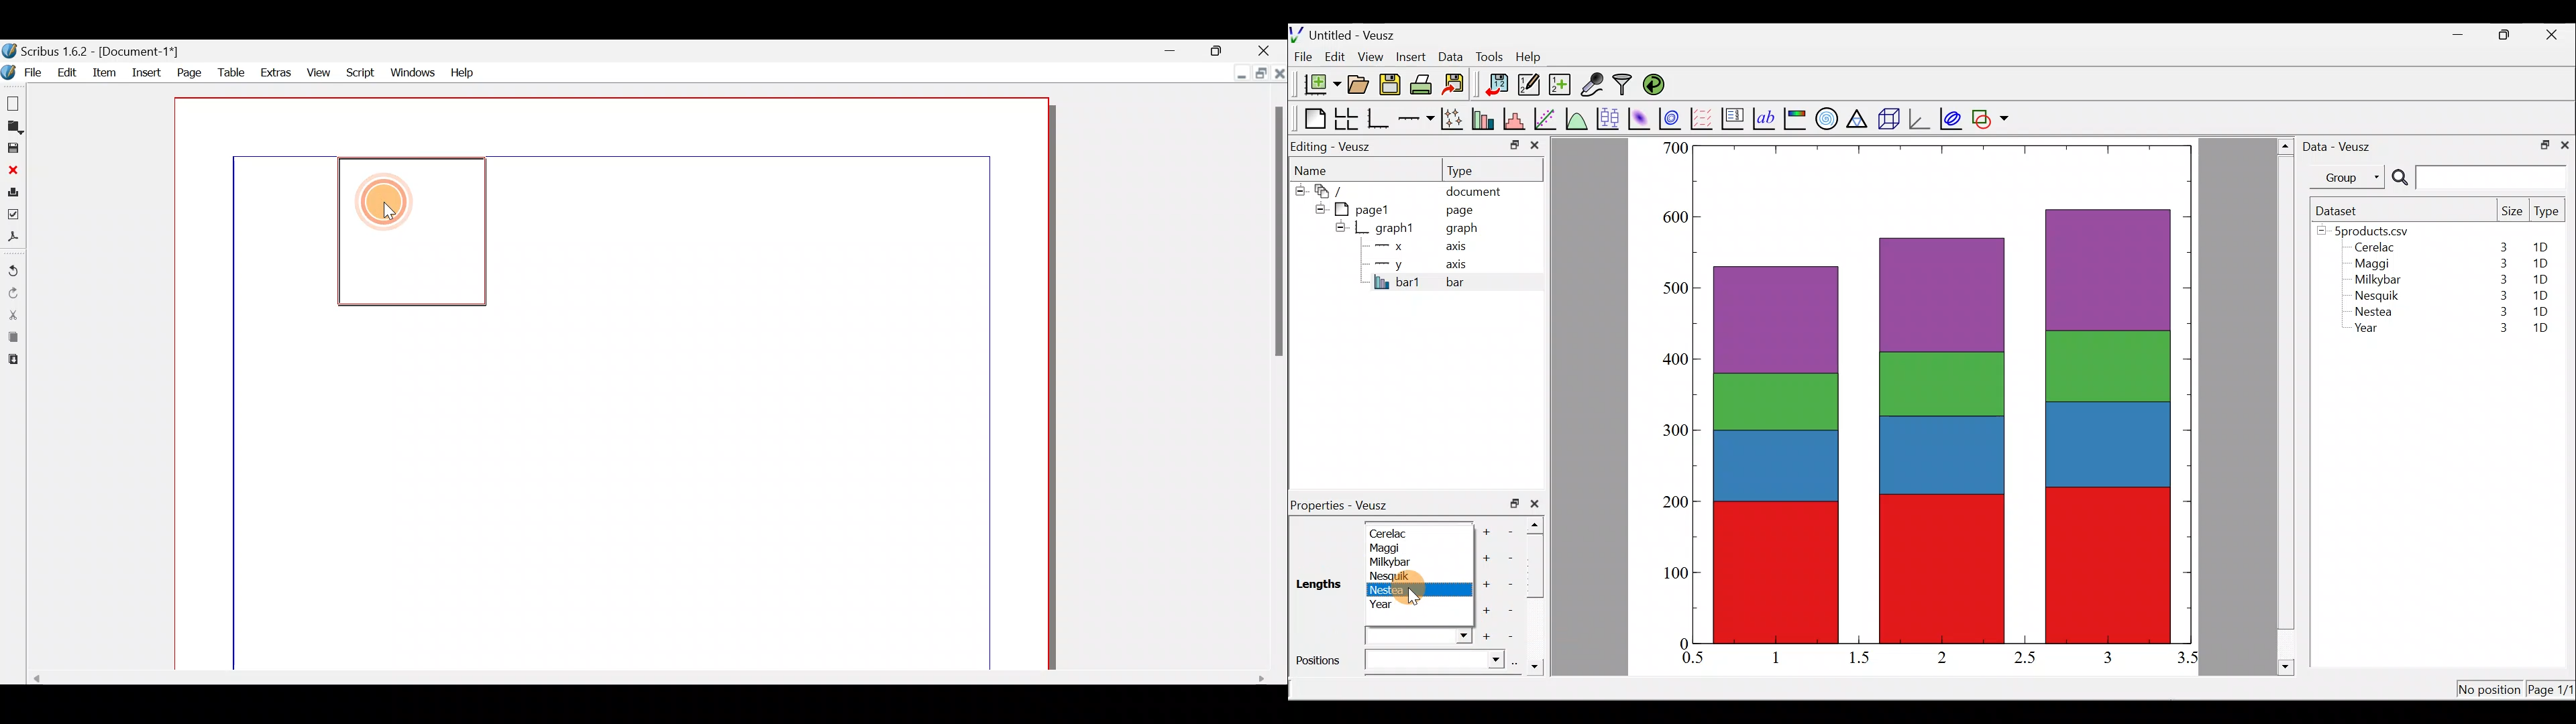 This screenshot has width=2576, height=728. I want to click on Insert, so click(147, 70).